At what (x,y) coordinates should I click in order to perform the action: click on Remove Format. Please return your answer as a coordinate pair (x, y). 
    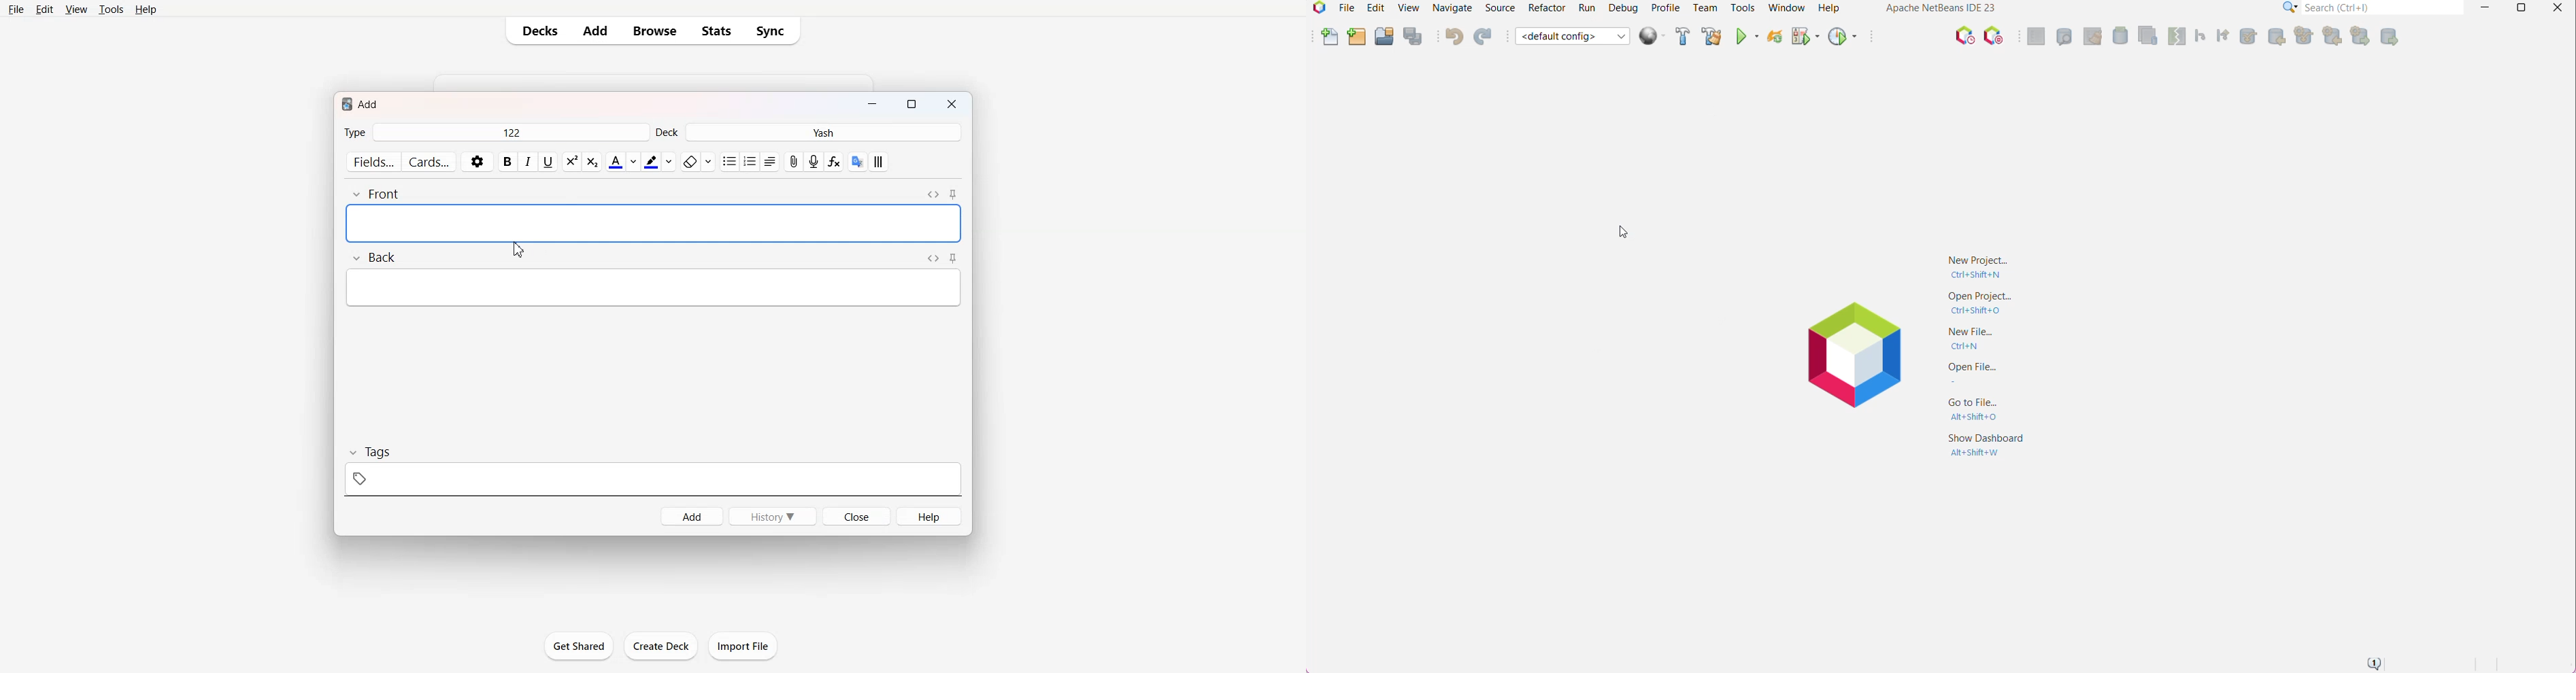
    Looking at the image, I should click on (697, 162).